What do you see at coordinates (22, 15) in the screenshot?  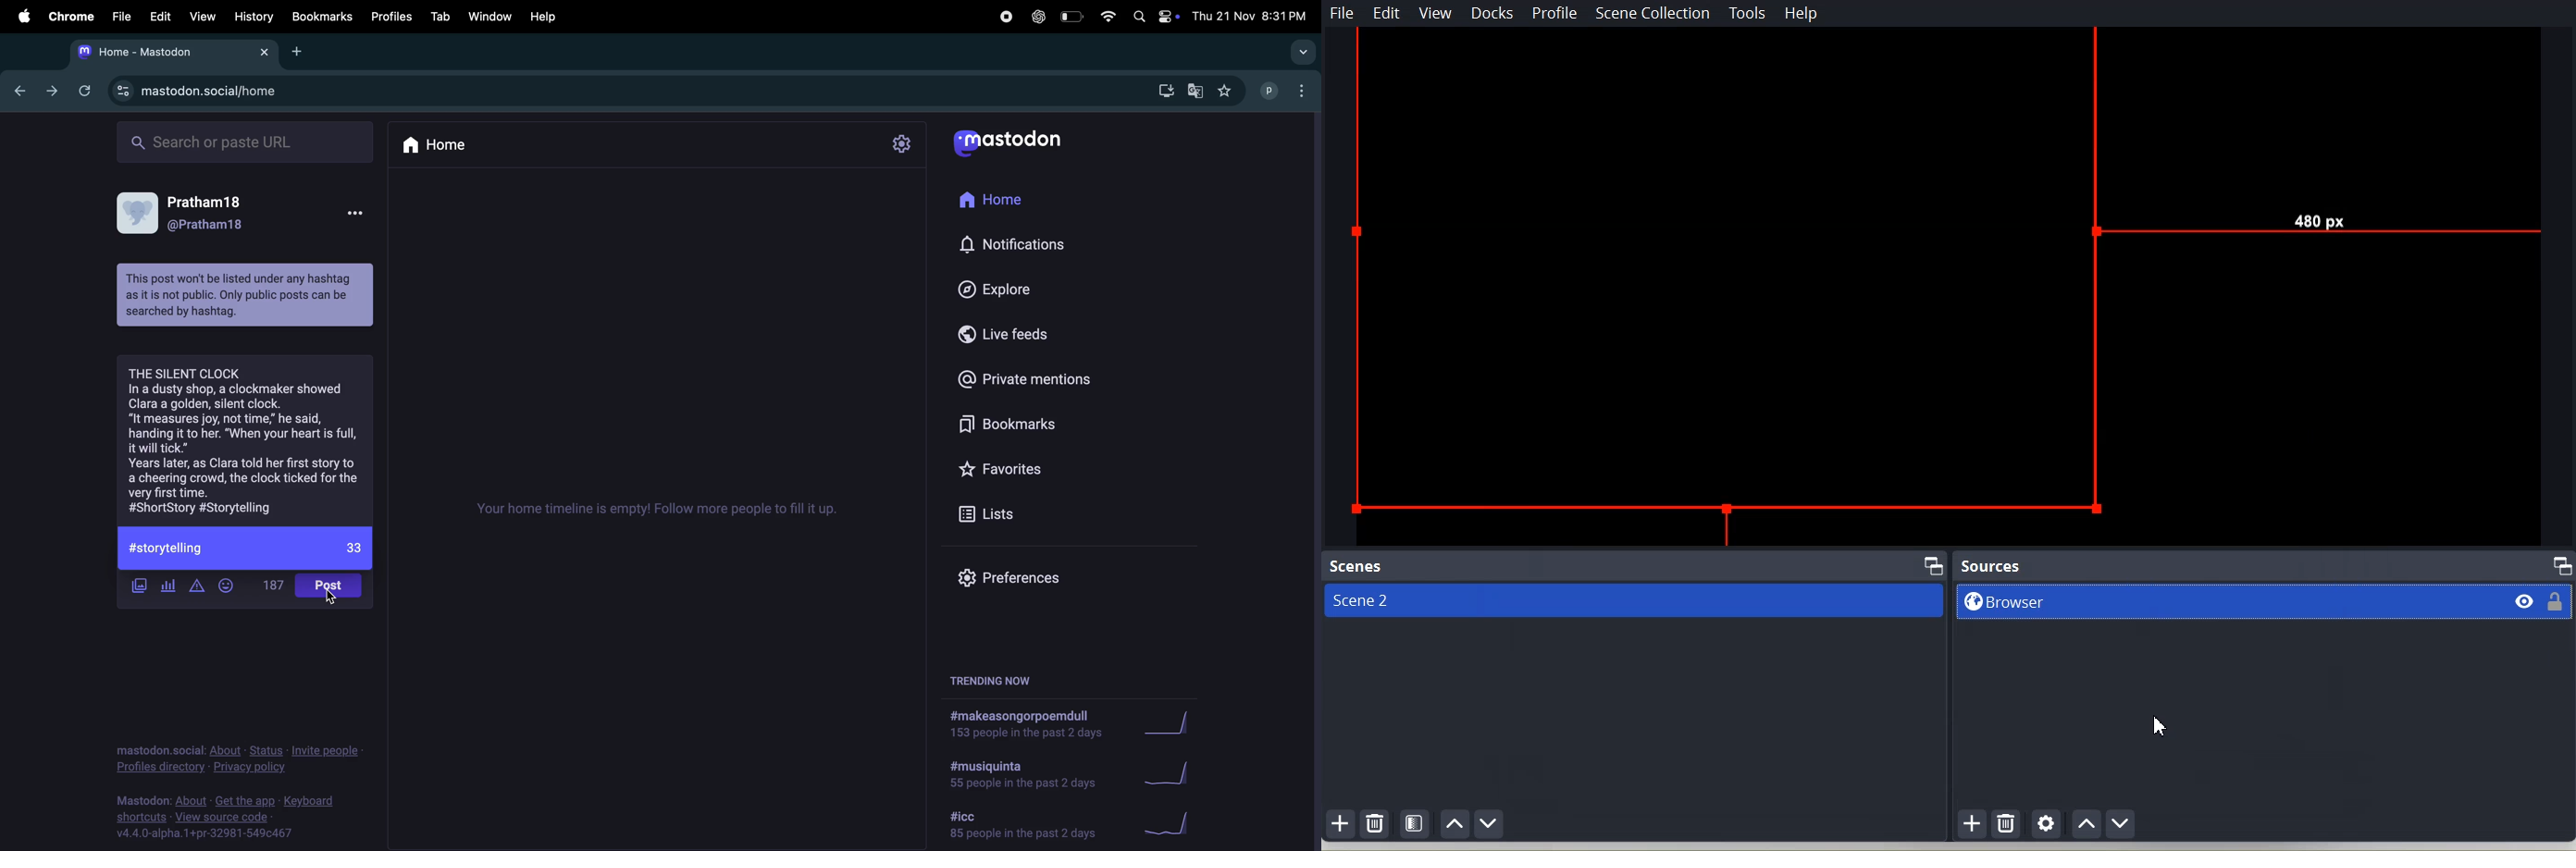 I see `apple menu` at bounding box center [22, 15].